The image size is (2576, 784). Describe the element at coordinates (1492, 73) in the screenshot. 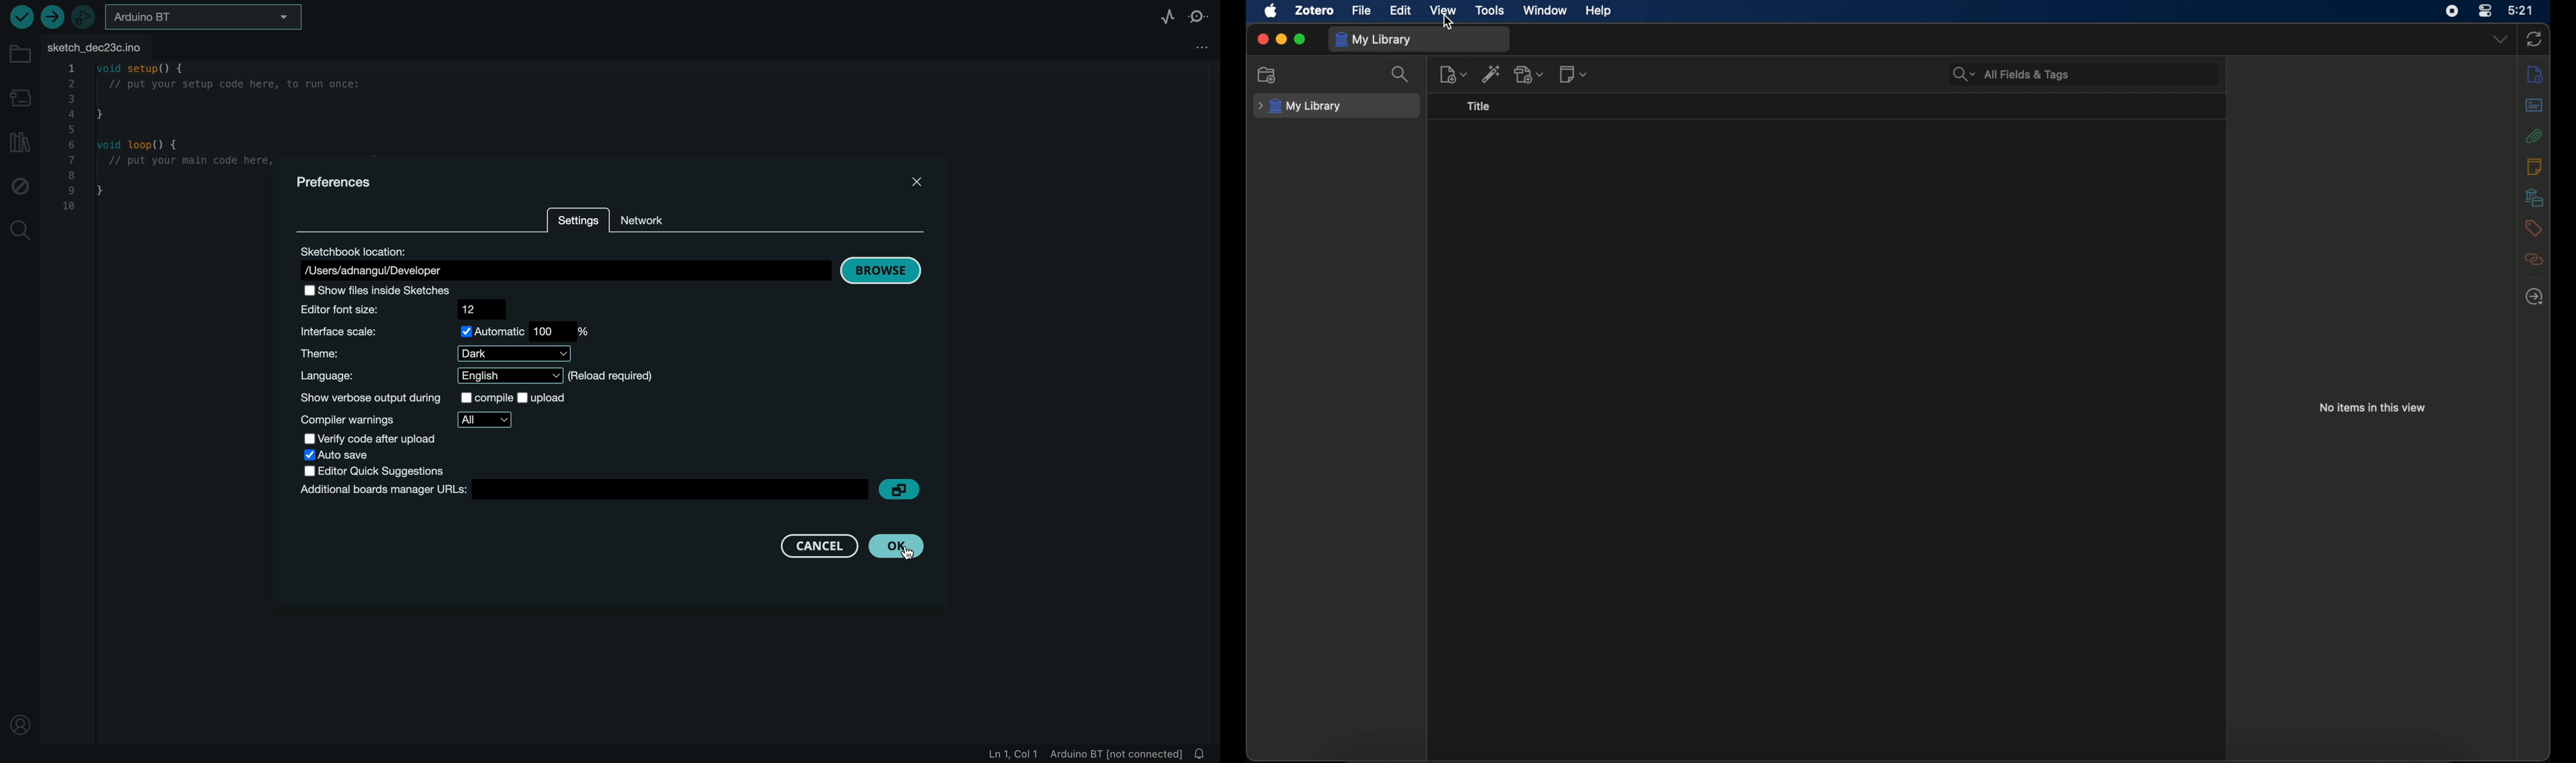

I see `add item by identifier` at that location.